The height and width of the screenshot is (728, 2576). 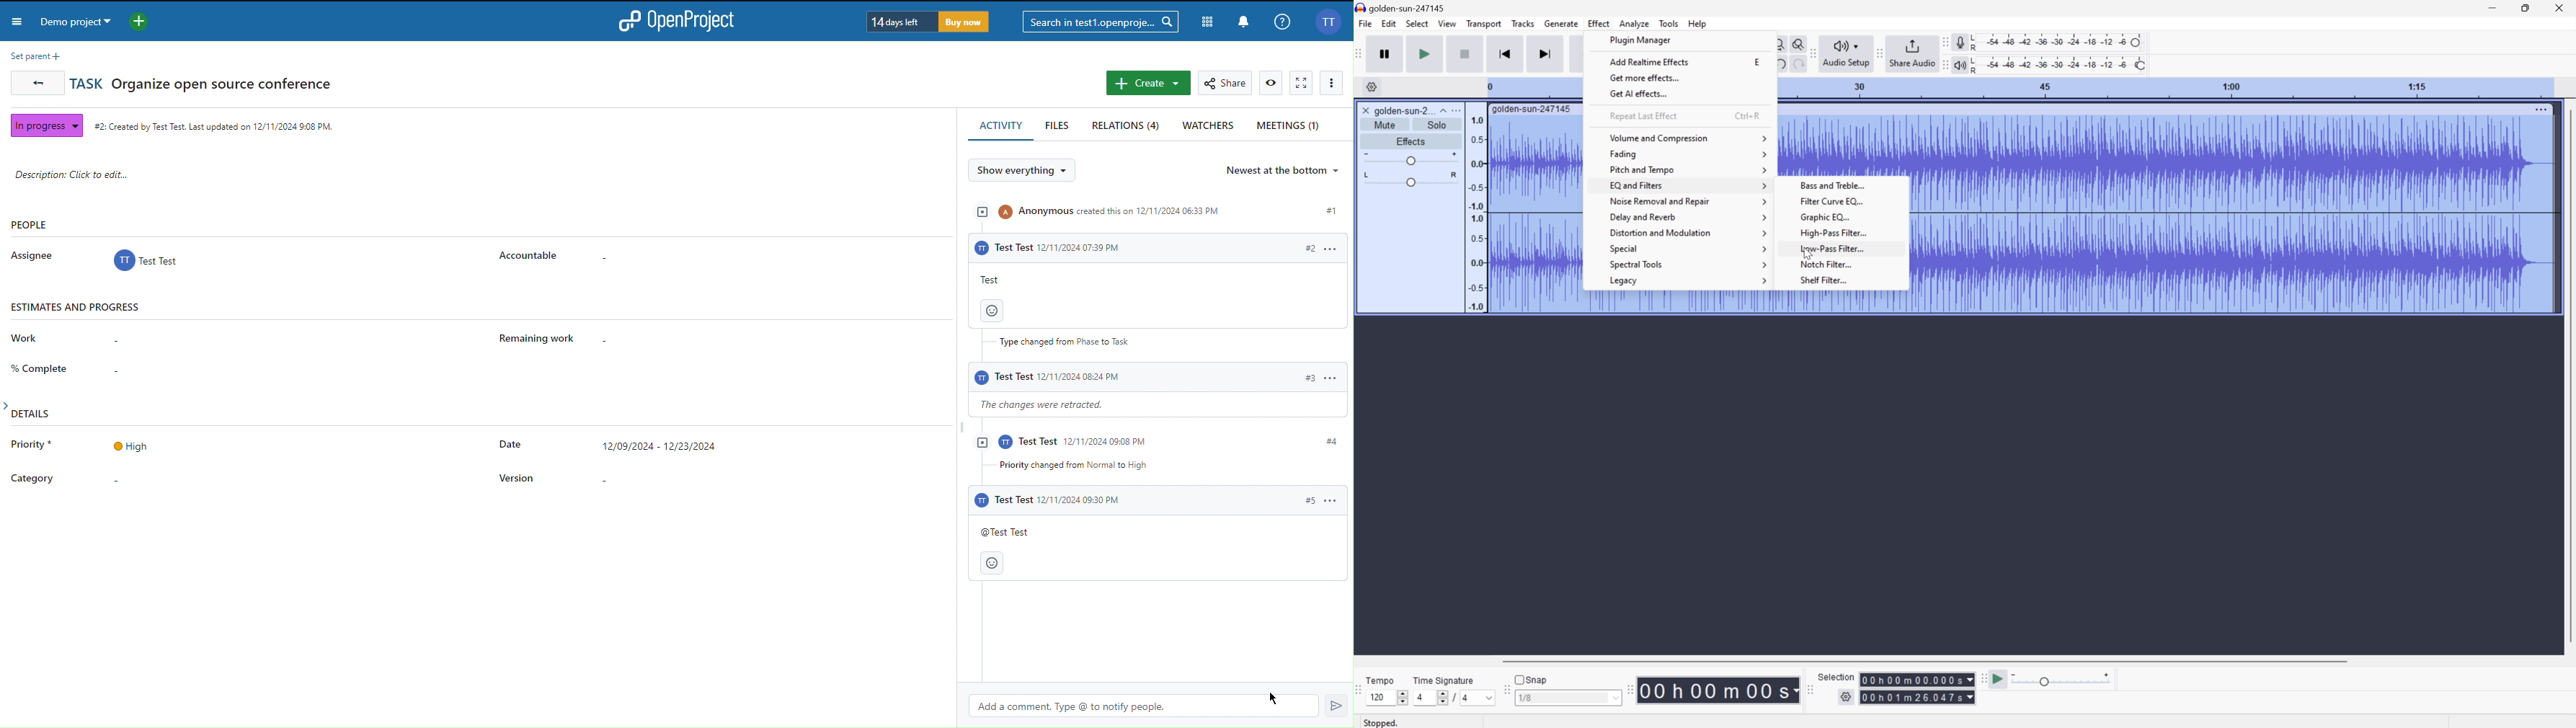 I want to click on Menu, so click(x=19, y=23).